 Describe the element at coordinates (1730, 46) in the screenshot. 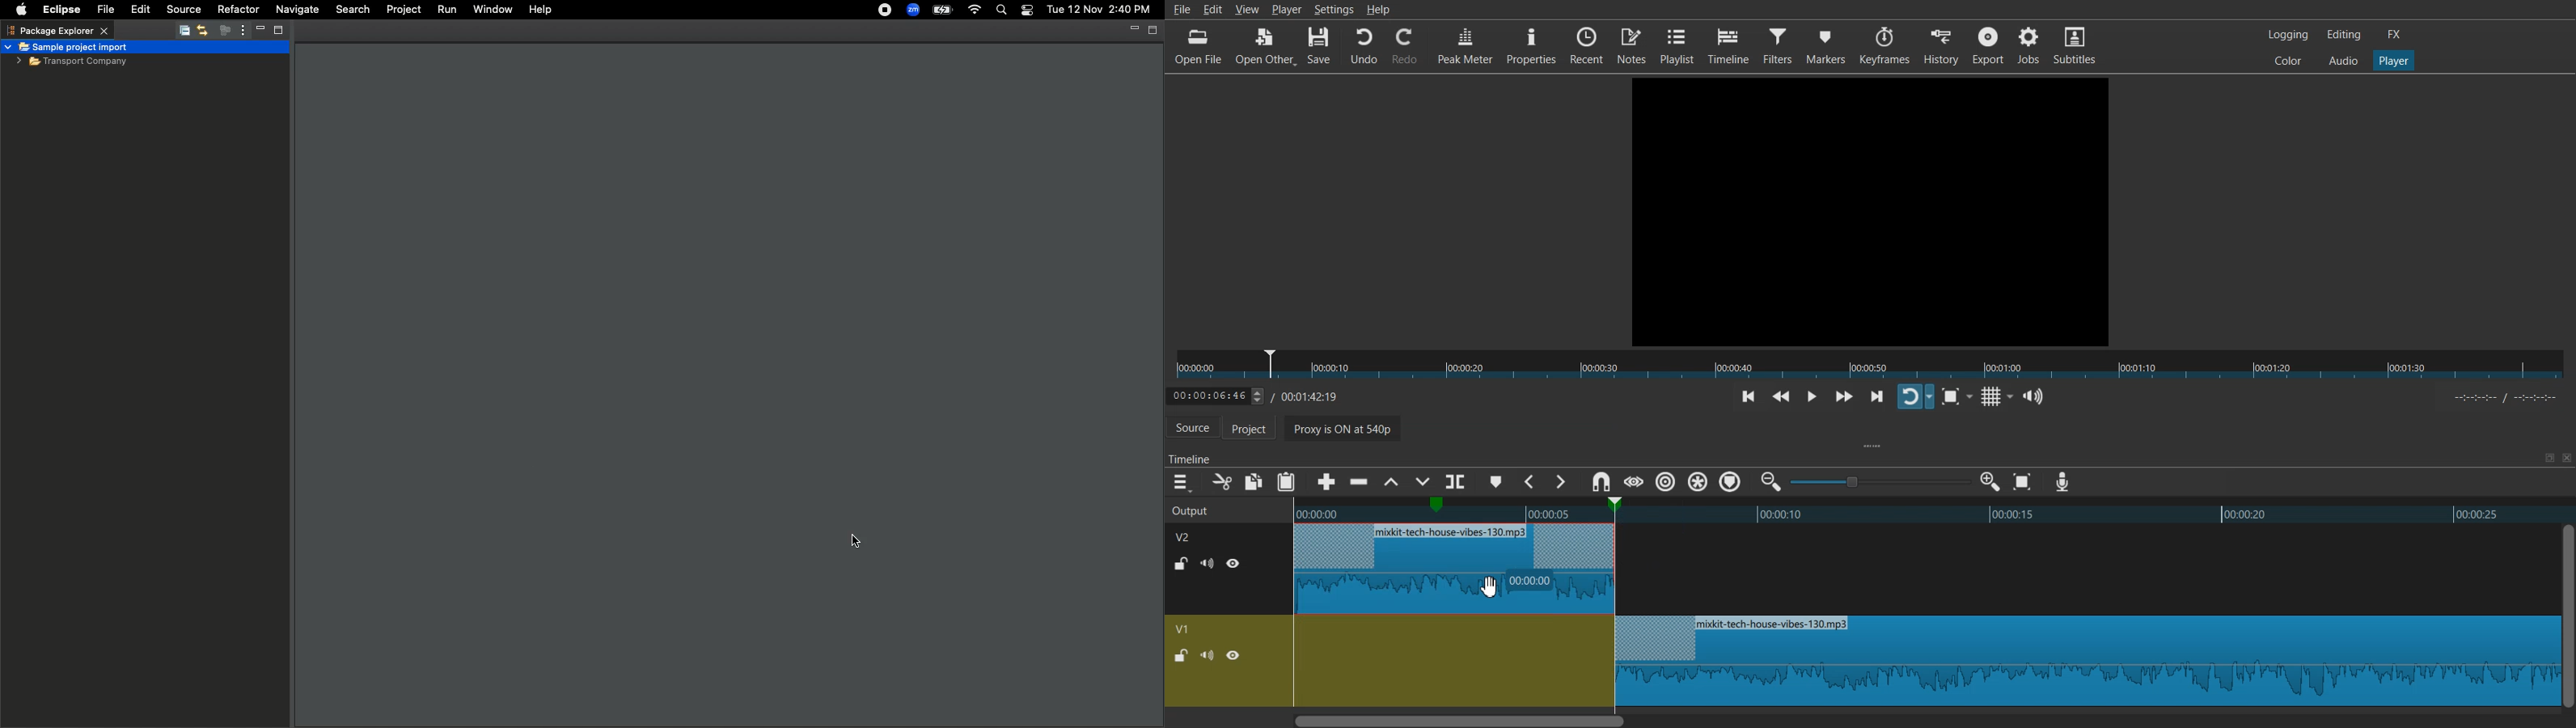

I see `Timeline` at that location.